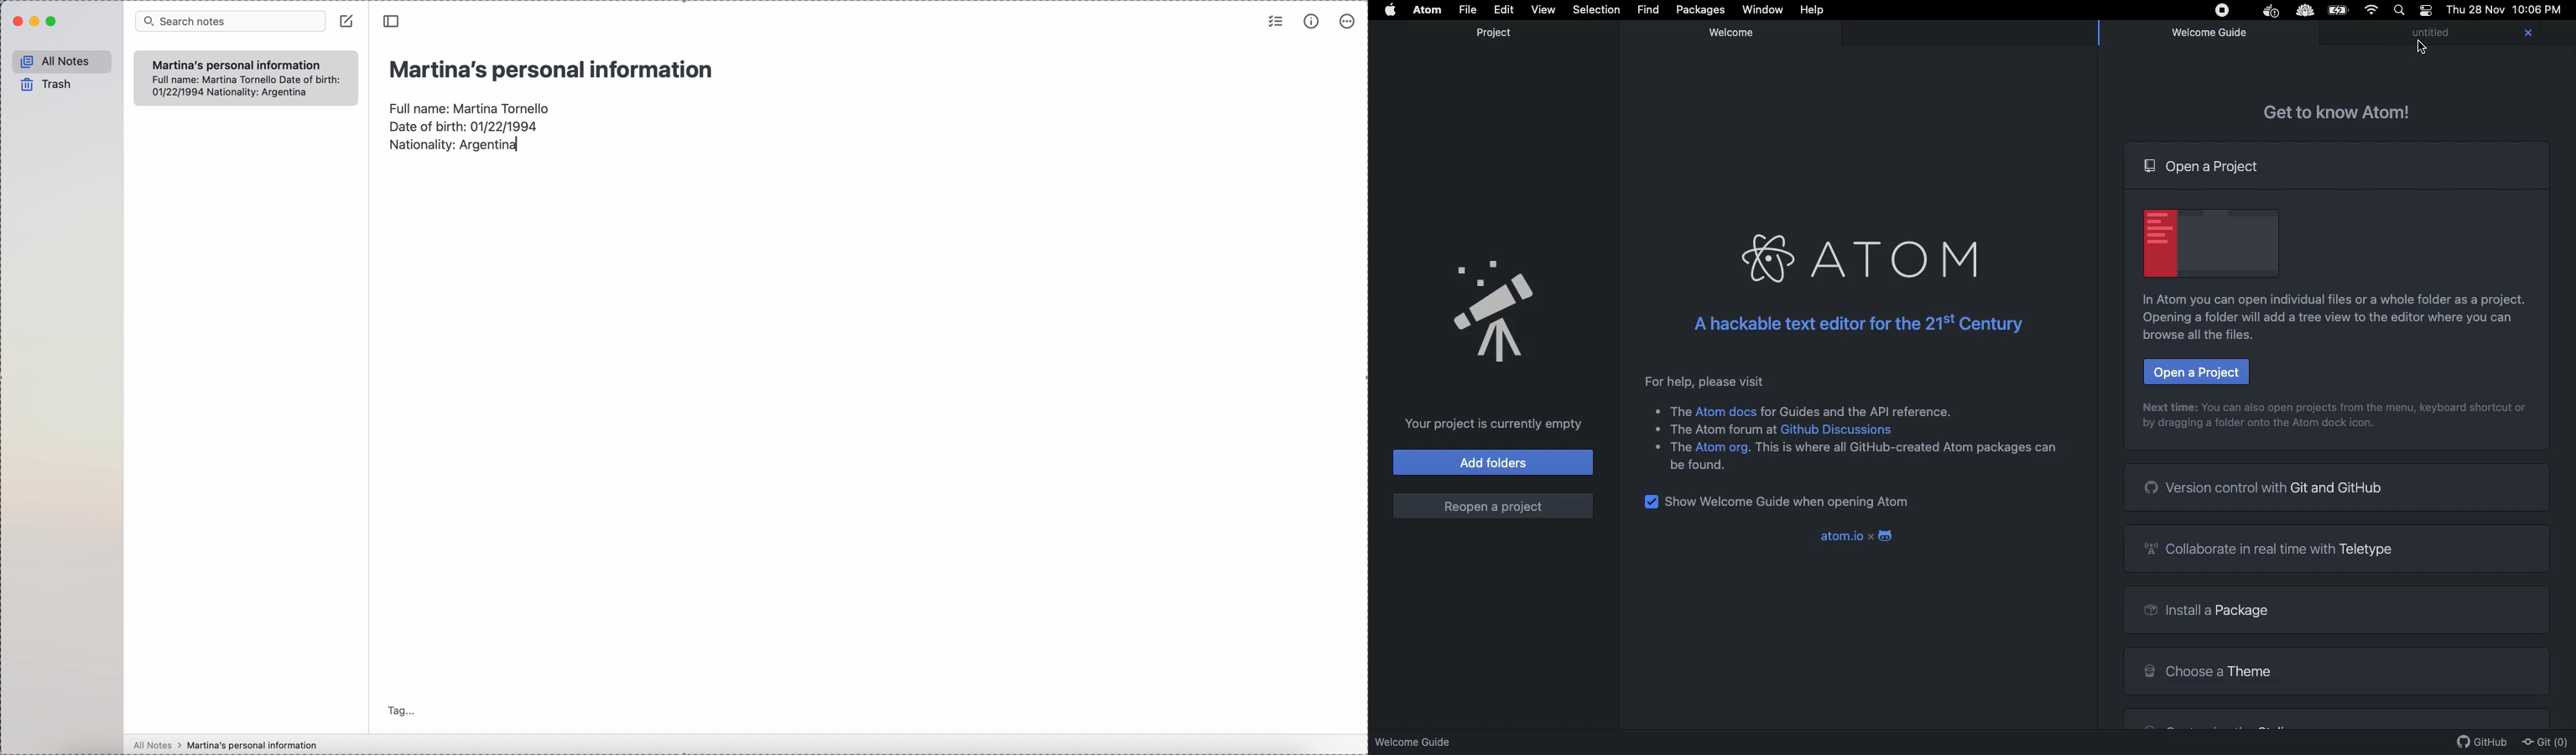 This screenshot has height=756, width=2576. What do you see at coordinates (245, 77) in the screenshot?
I see `Martina's personal information Full name: Martina Tornello date of birth: 01/22/1994 Nationality: Argentina` at bounding box center [245, 77].